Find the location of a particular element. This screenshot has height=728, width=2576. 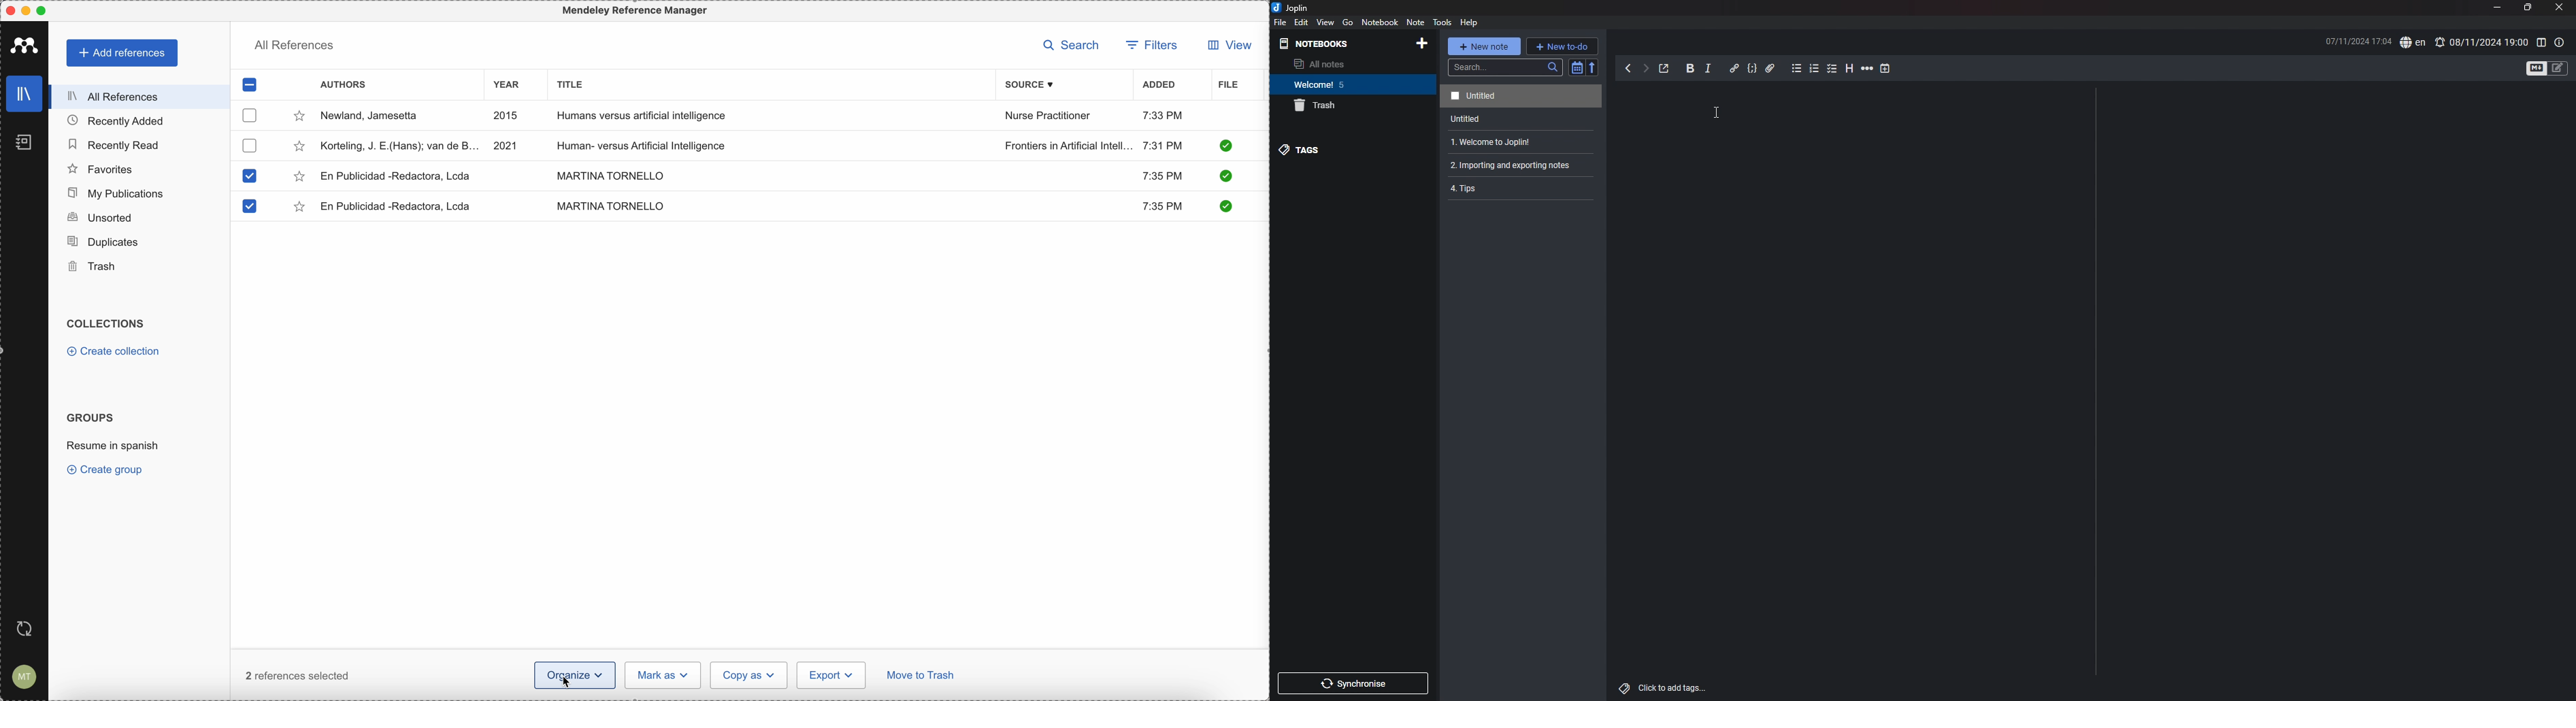

code is located at coordinates (1753, 69).